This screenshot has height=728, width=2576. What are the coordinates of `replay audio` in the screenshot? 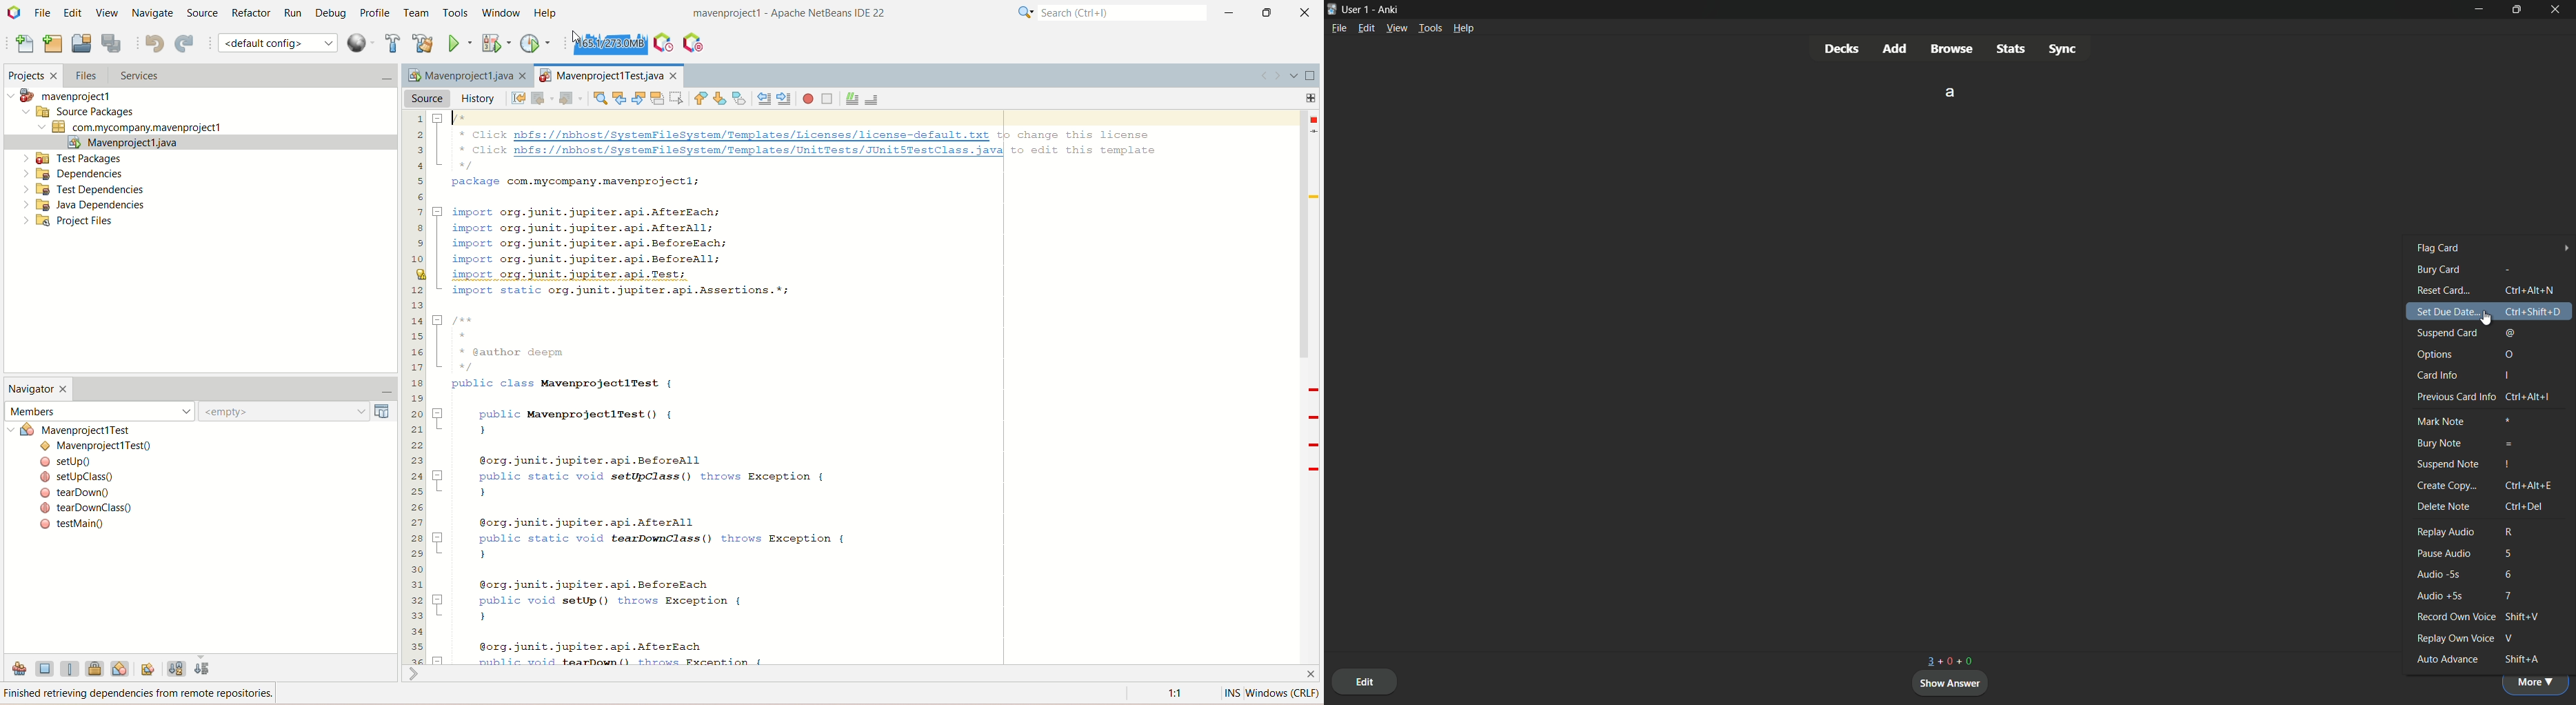 It's located at (2445, 531).